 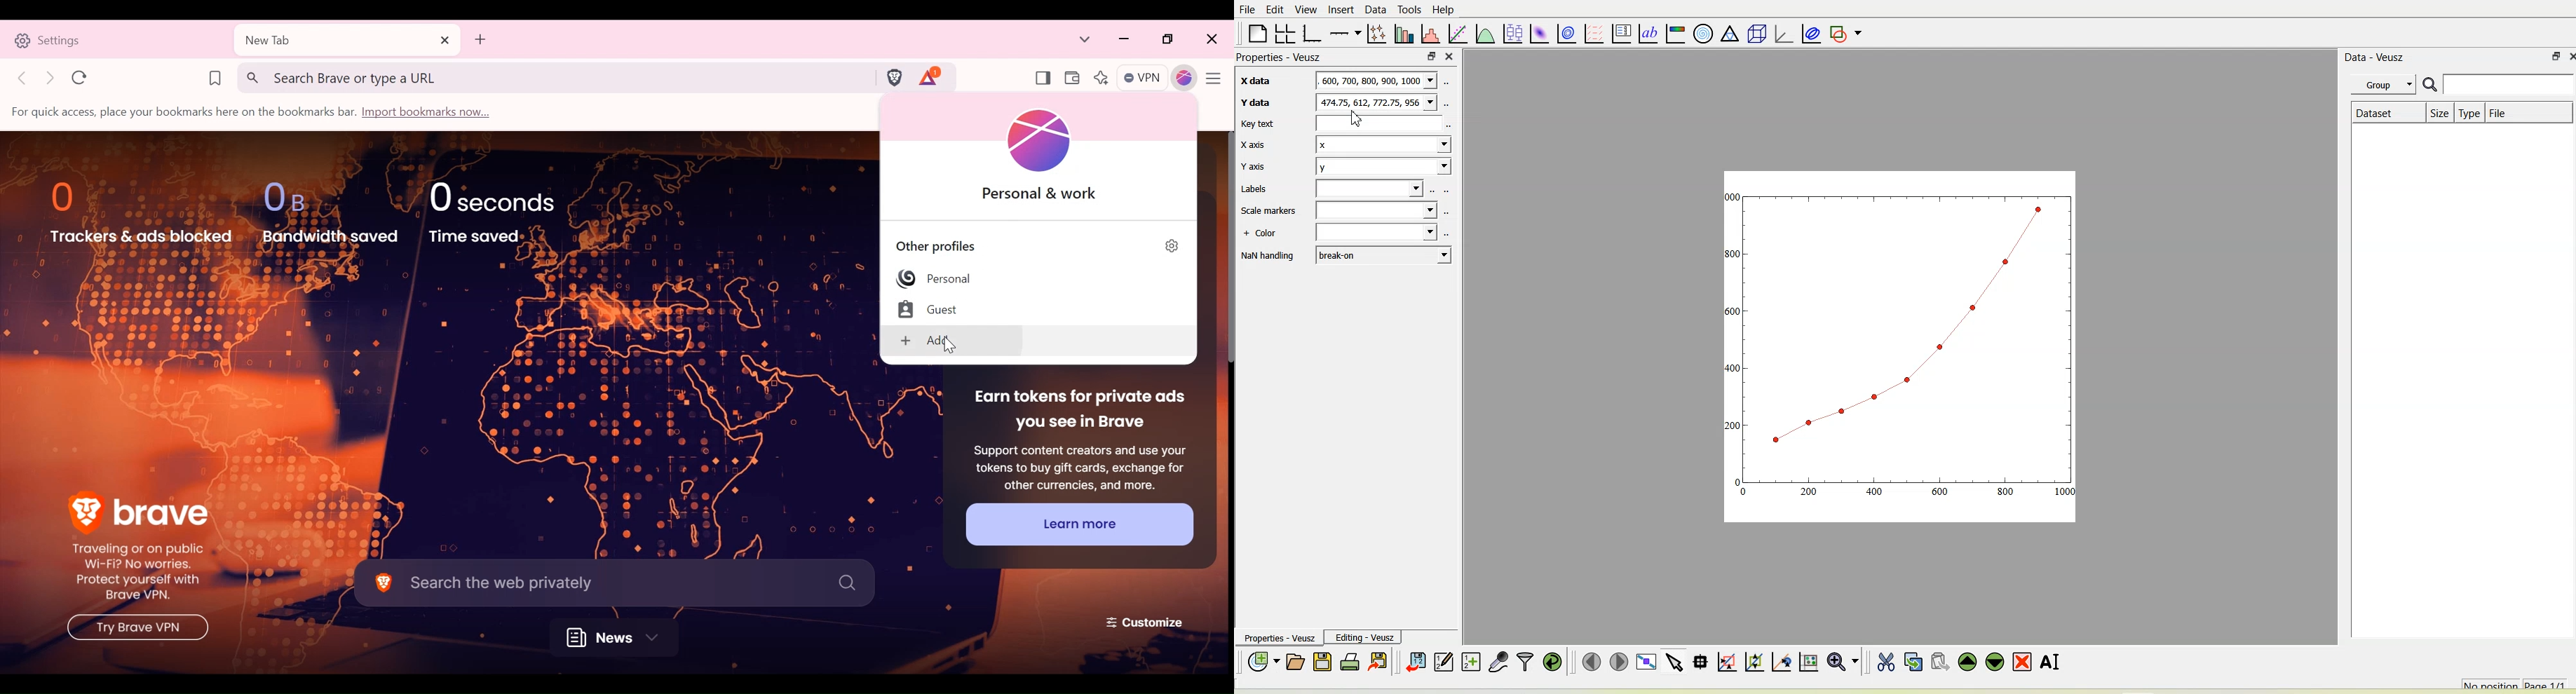 What do you see at coordinates (1994, 662) in the screenshot?
I see `Move the selected widget down` at bounding box center [1994, 662].